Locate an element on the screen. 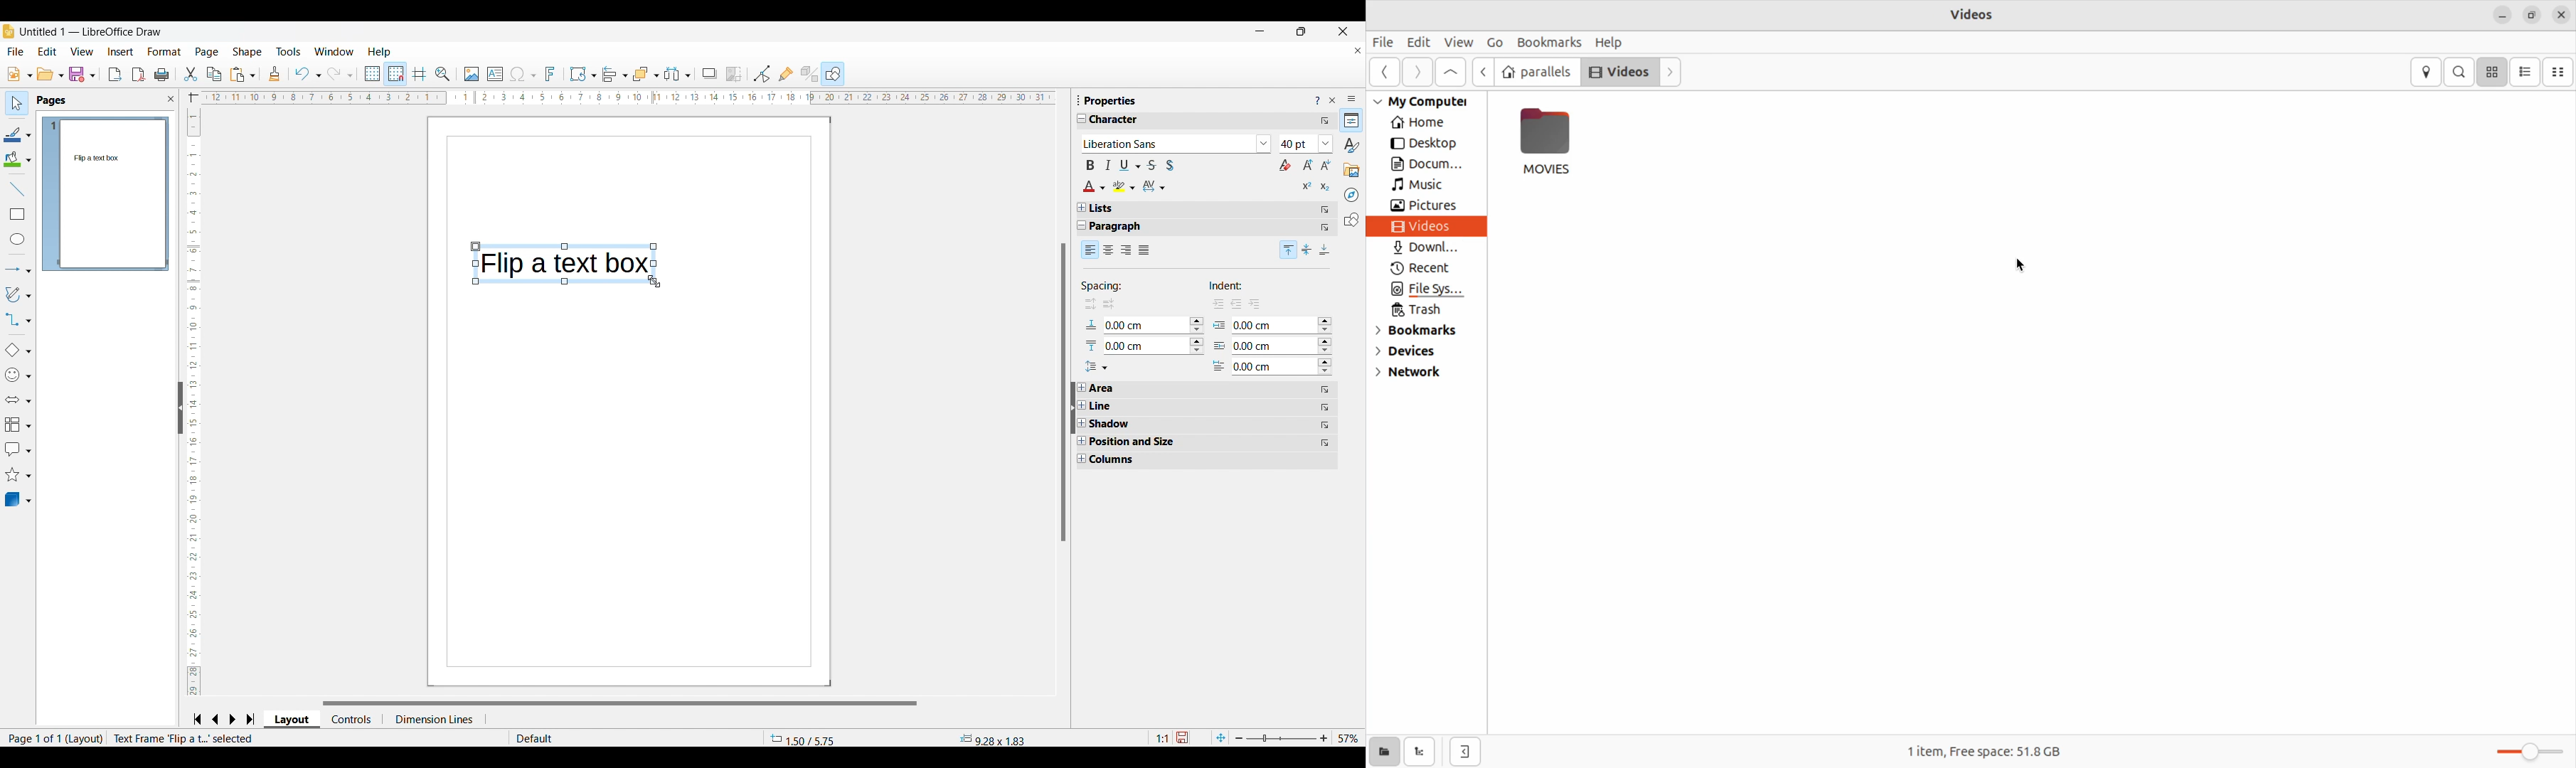 Image resolution: width=2576 pixels, height=784 pixels. 1 item free space 51.8 Gb is located at coordinates (1984, 752).